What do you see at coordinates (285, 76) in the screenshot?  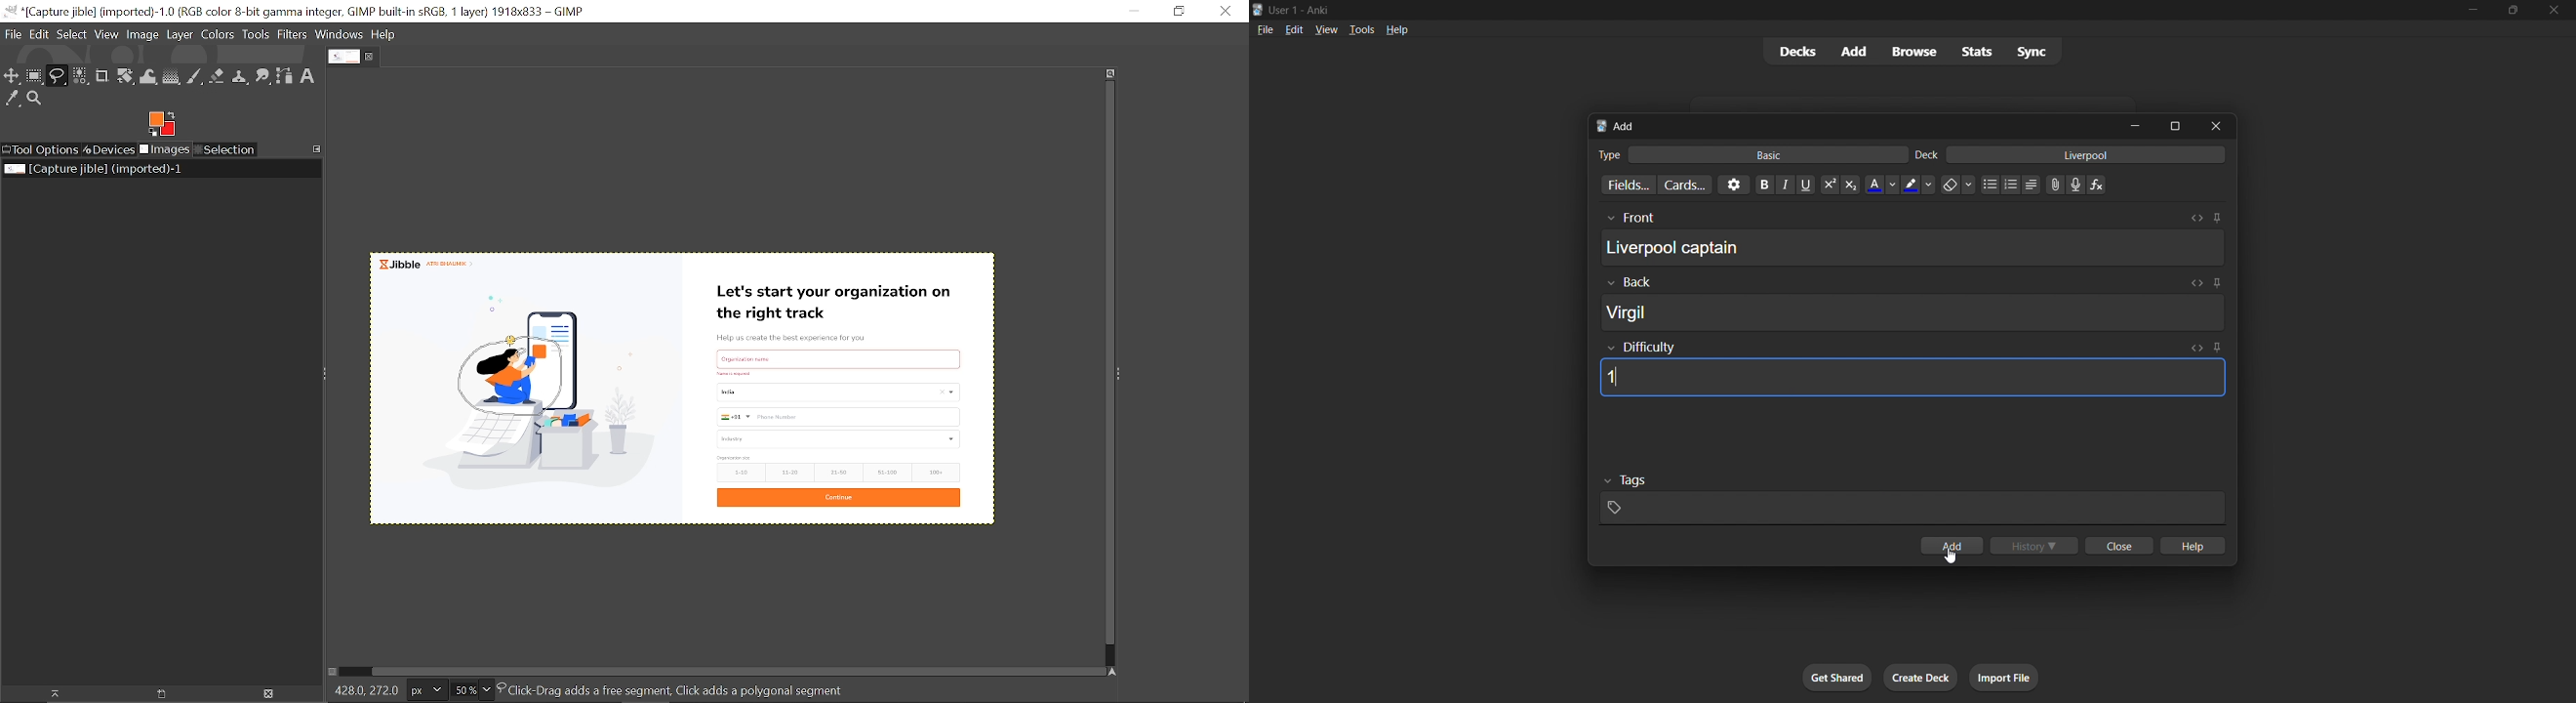 I see `Path tool` at bounding box center [285, 76].